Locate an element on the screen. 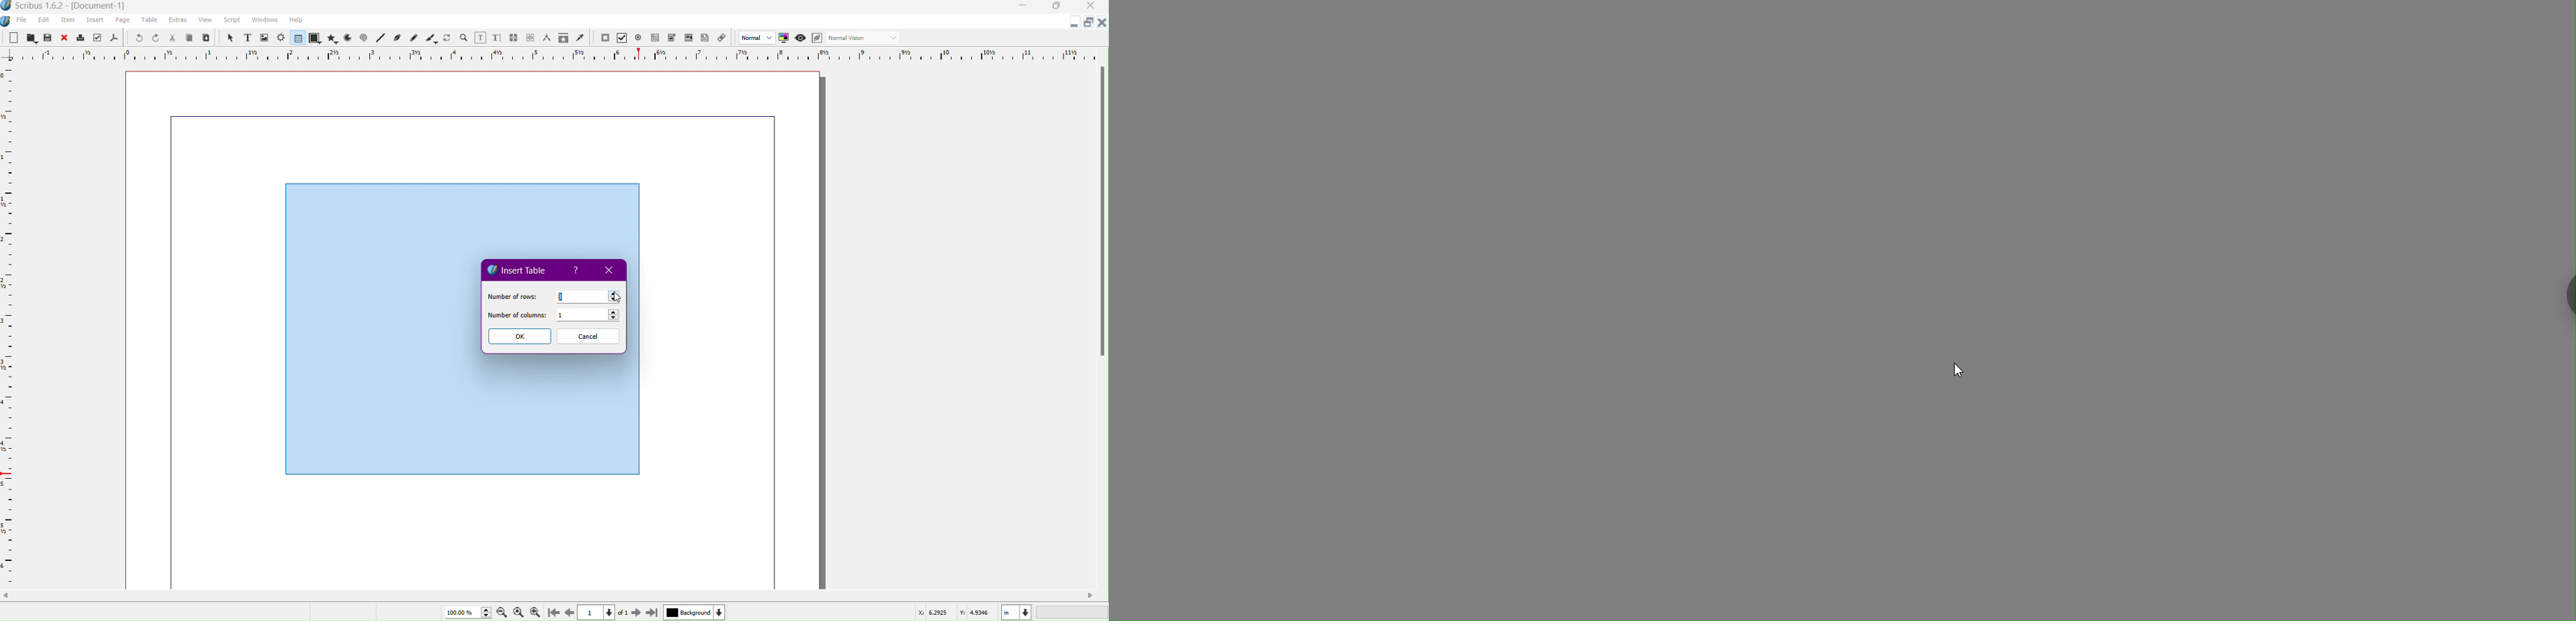 The height and width of the screenshot is (644, 2576). Close is located at coordinates (612, 271).